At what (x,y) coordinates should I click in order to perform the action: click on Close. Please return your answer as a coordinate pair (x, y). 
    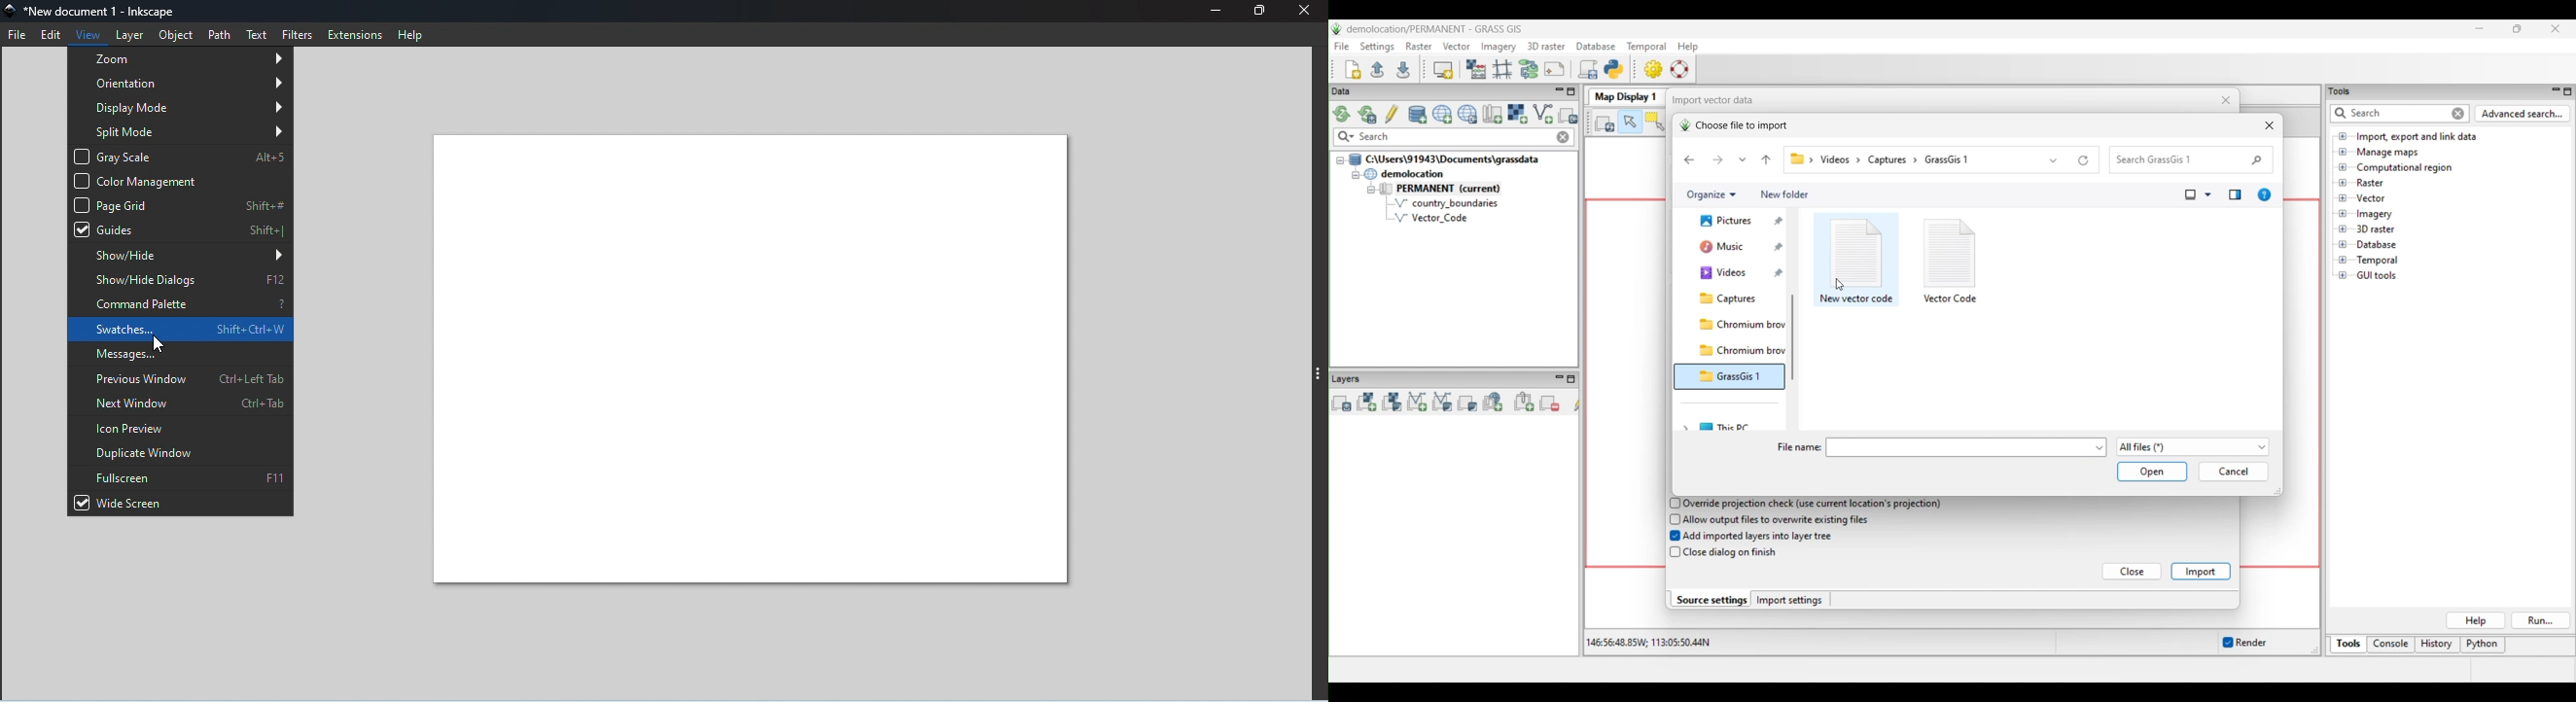
    Looking at the image, I should click on (1307, 12).